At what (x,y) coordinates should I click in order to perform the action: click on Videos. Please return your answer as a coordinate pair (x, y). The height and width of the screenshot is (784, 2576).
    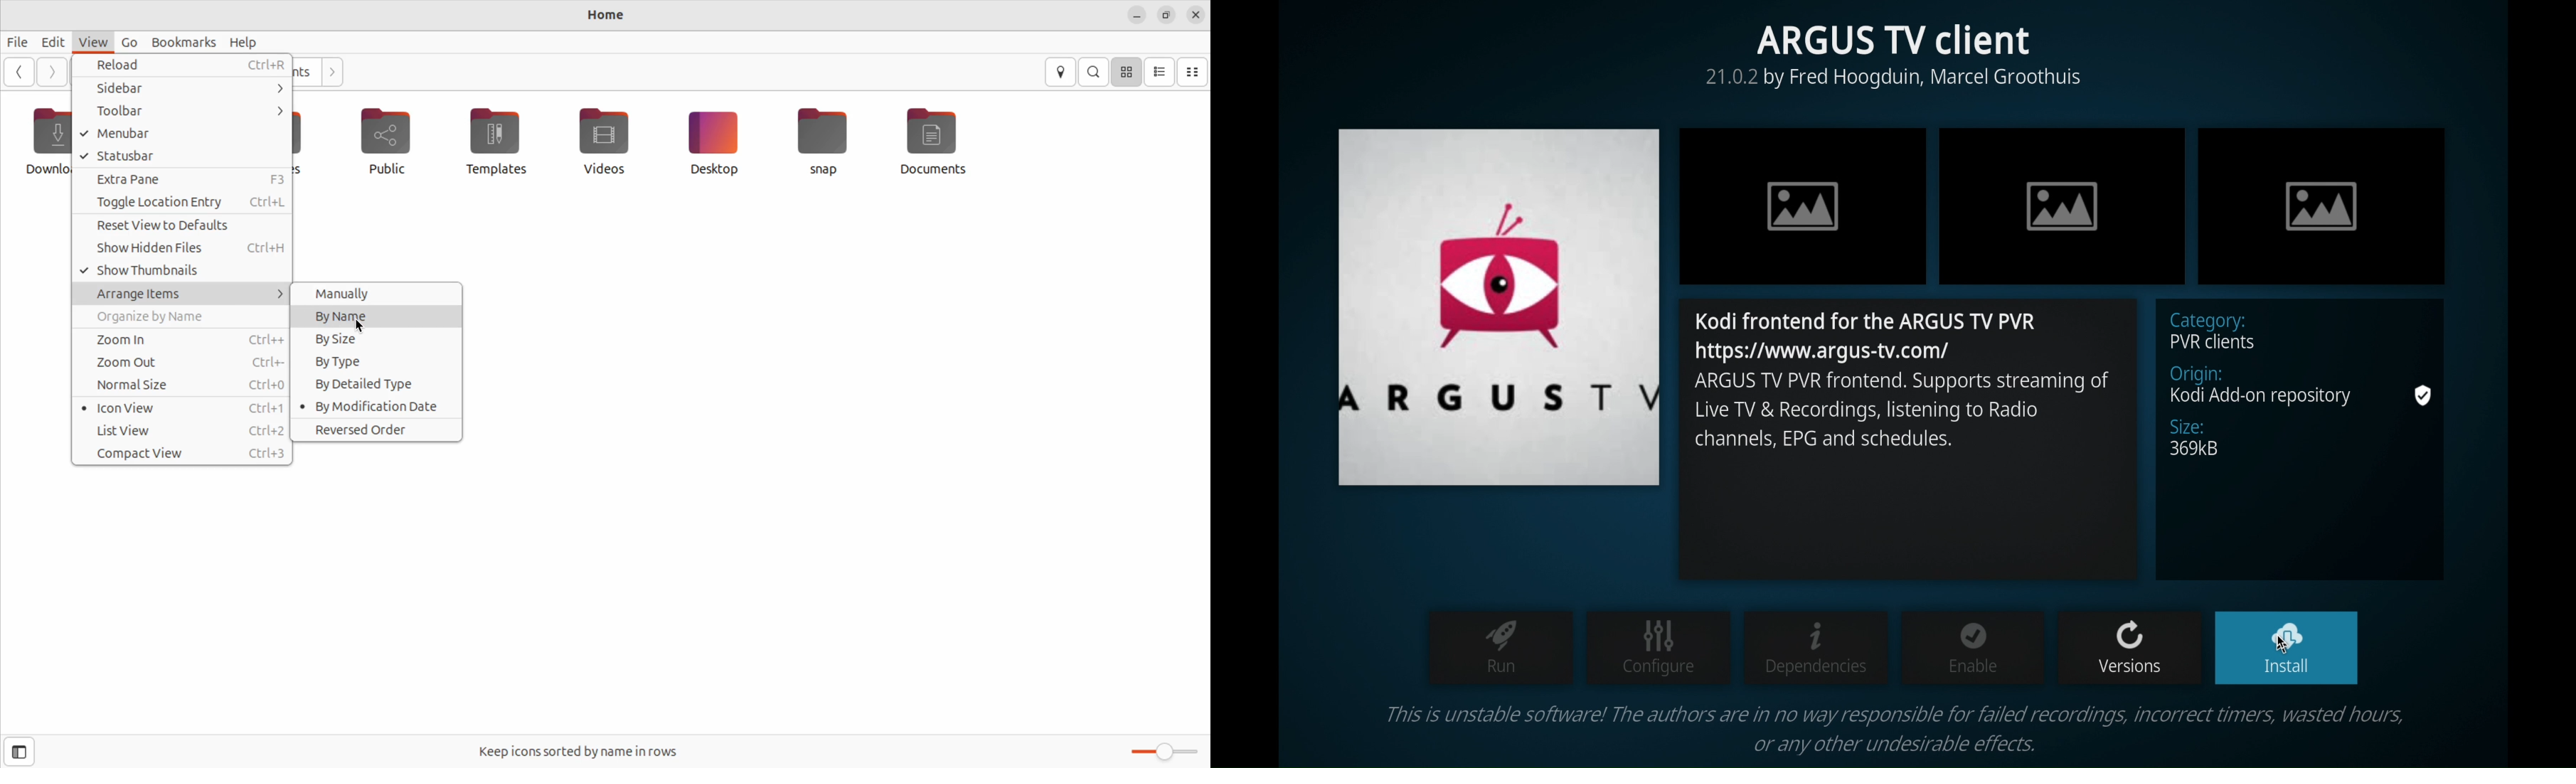
    Looking at the image, I should click on (602, 139).